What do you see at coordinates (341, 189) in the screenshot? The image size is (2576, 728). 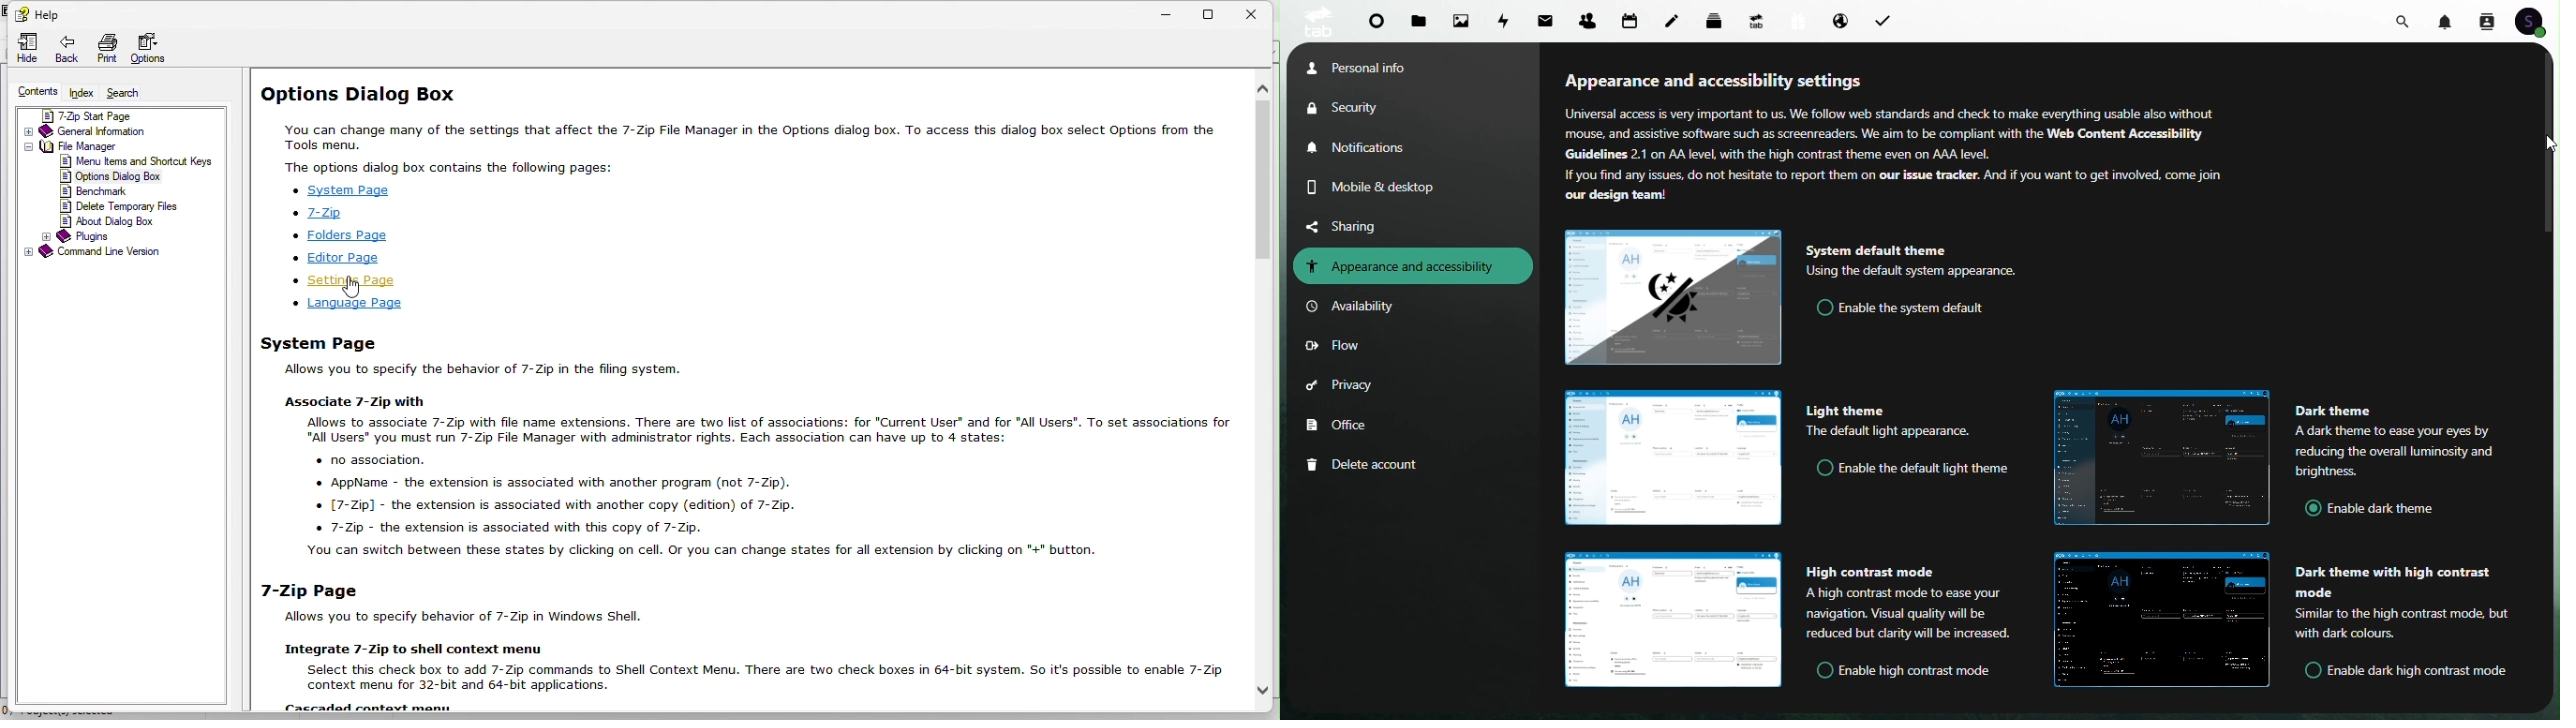 I see `system page` at bounding box center [341, 189].